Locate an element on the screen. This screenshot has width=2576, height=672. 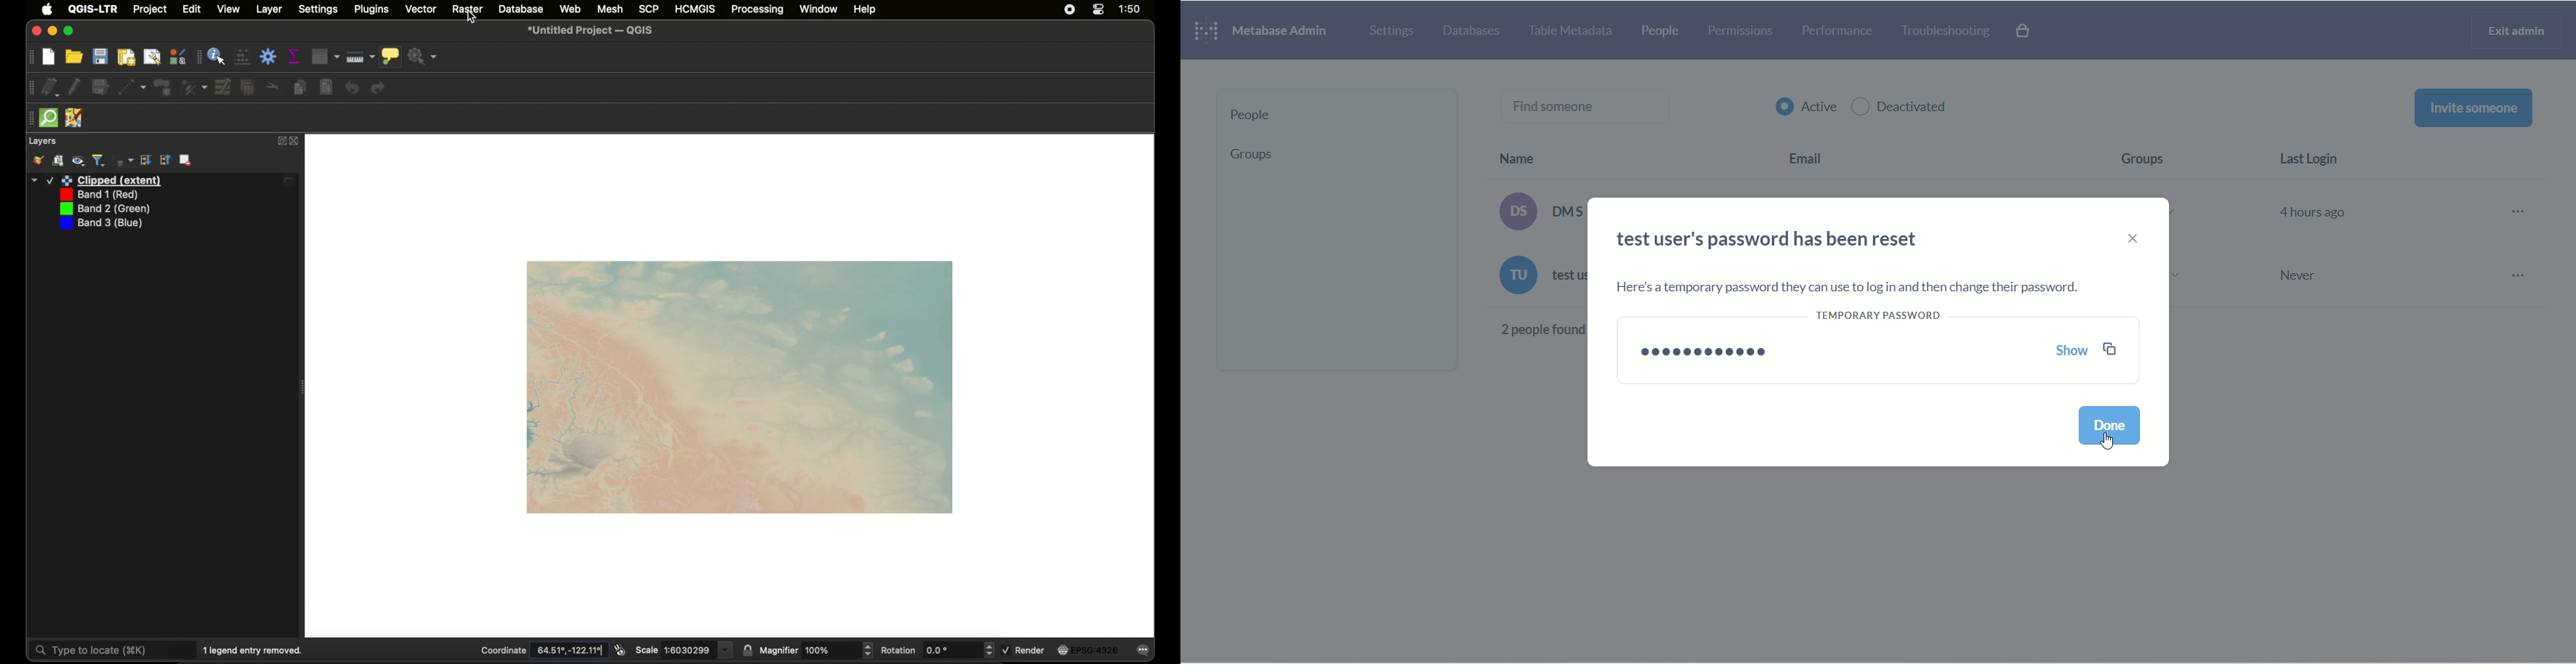
paid features is located at coordinates (2024, 31).